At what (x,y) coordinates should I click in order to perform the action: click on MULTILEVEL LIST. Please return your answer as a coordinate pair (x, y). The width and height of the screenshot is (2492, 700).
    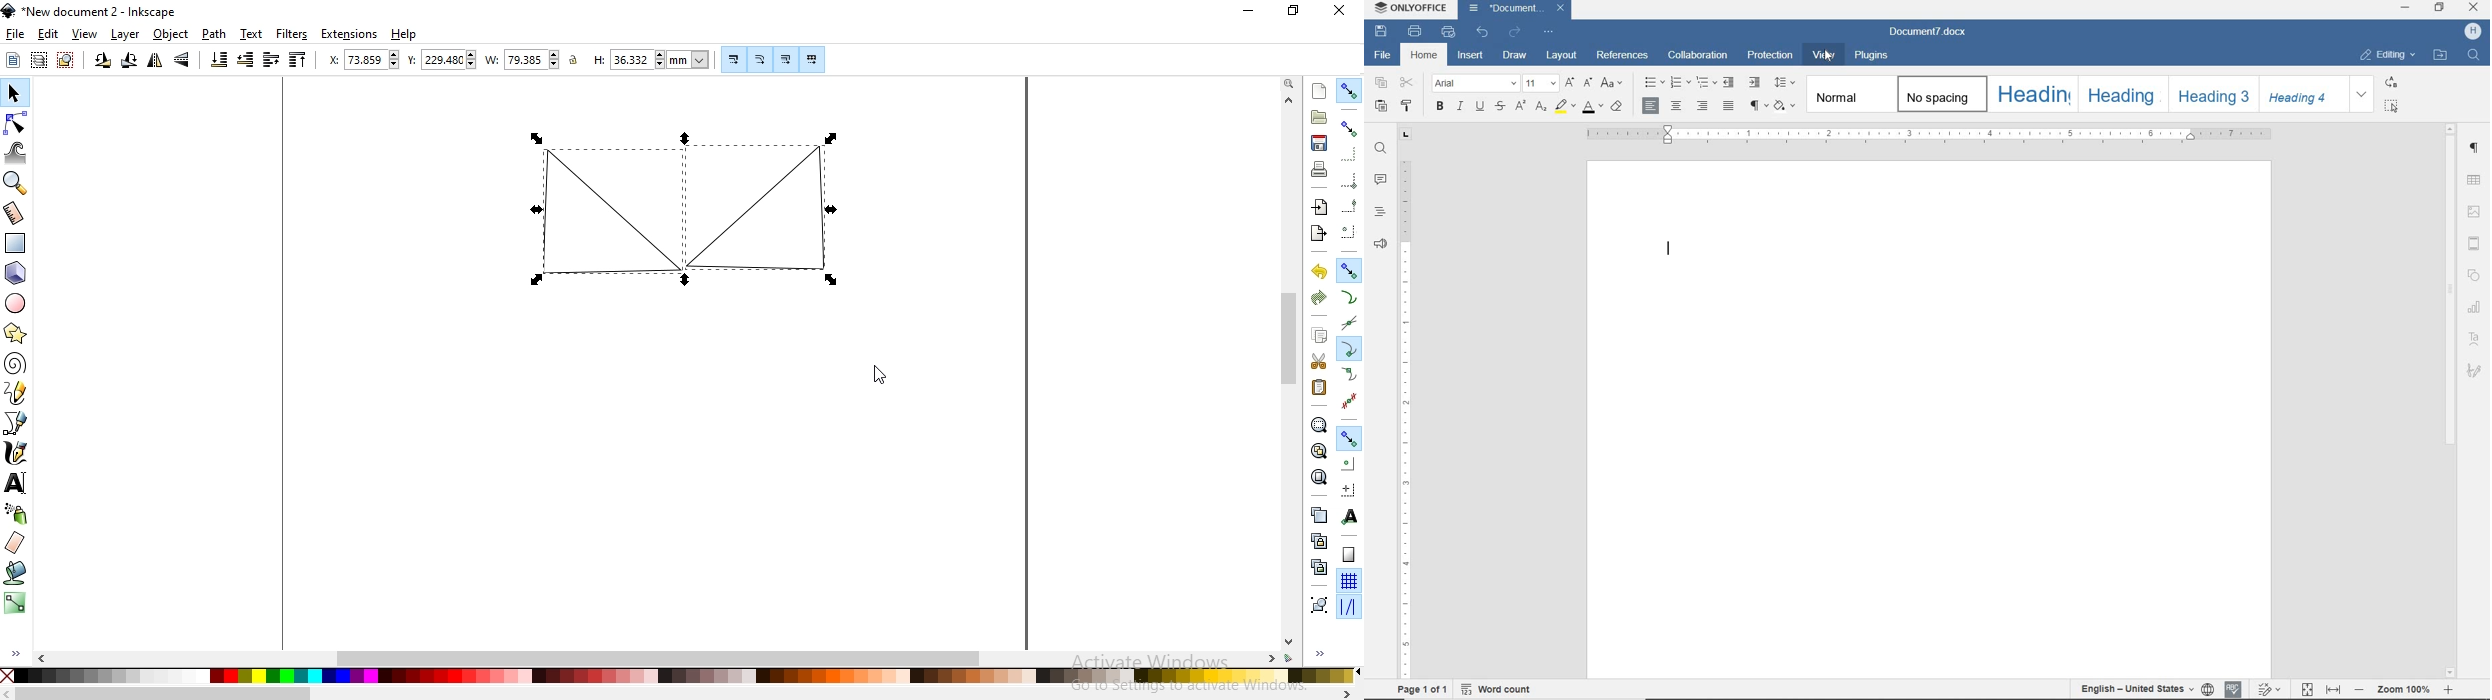
    Looking at the image, I should click on (1703, 83).